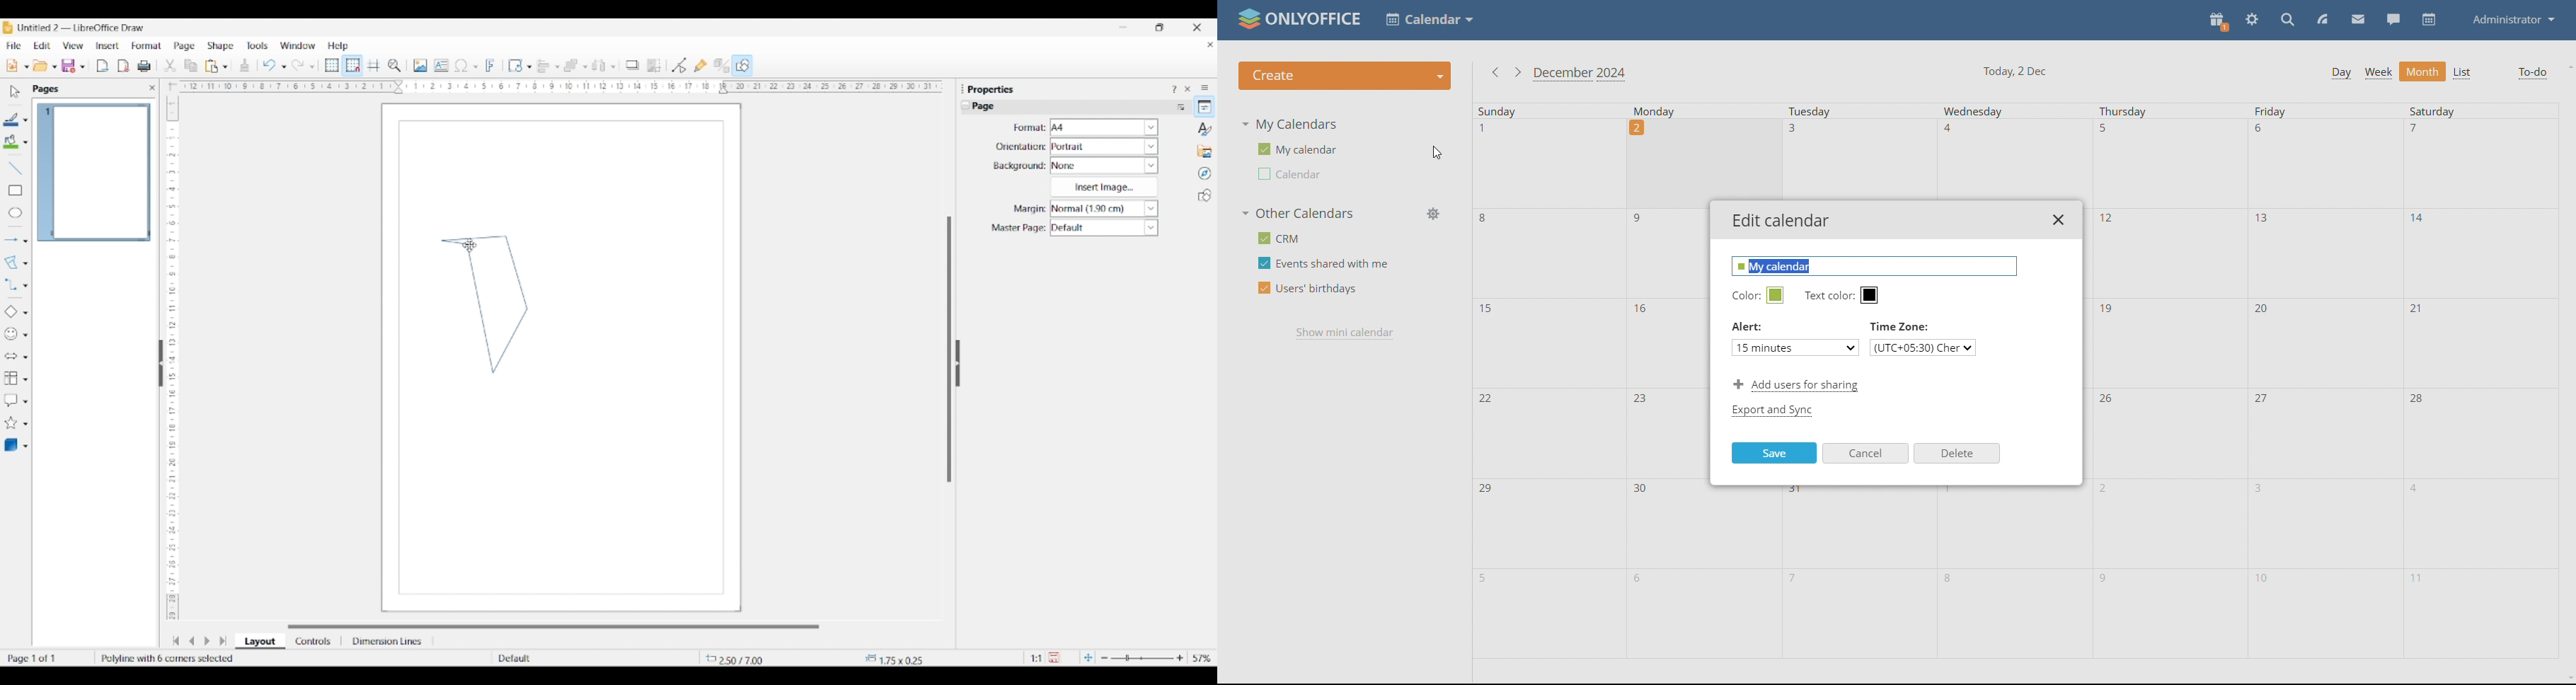 The height and width of the screenshot is (700, 2576). Describe the element at coordinates (743, 65) in the screenshot. I see `Show draw functions` at that location.